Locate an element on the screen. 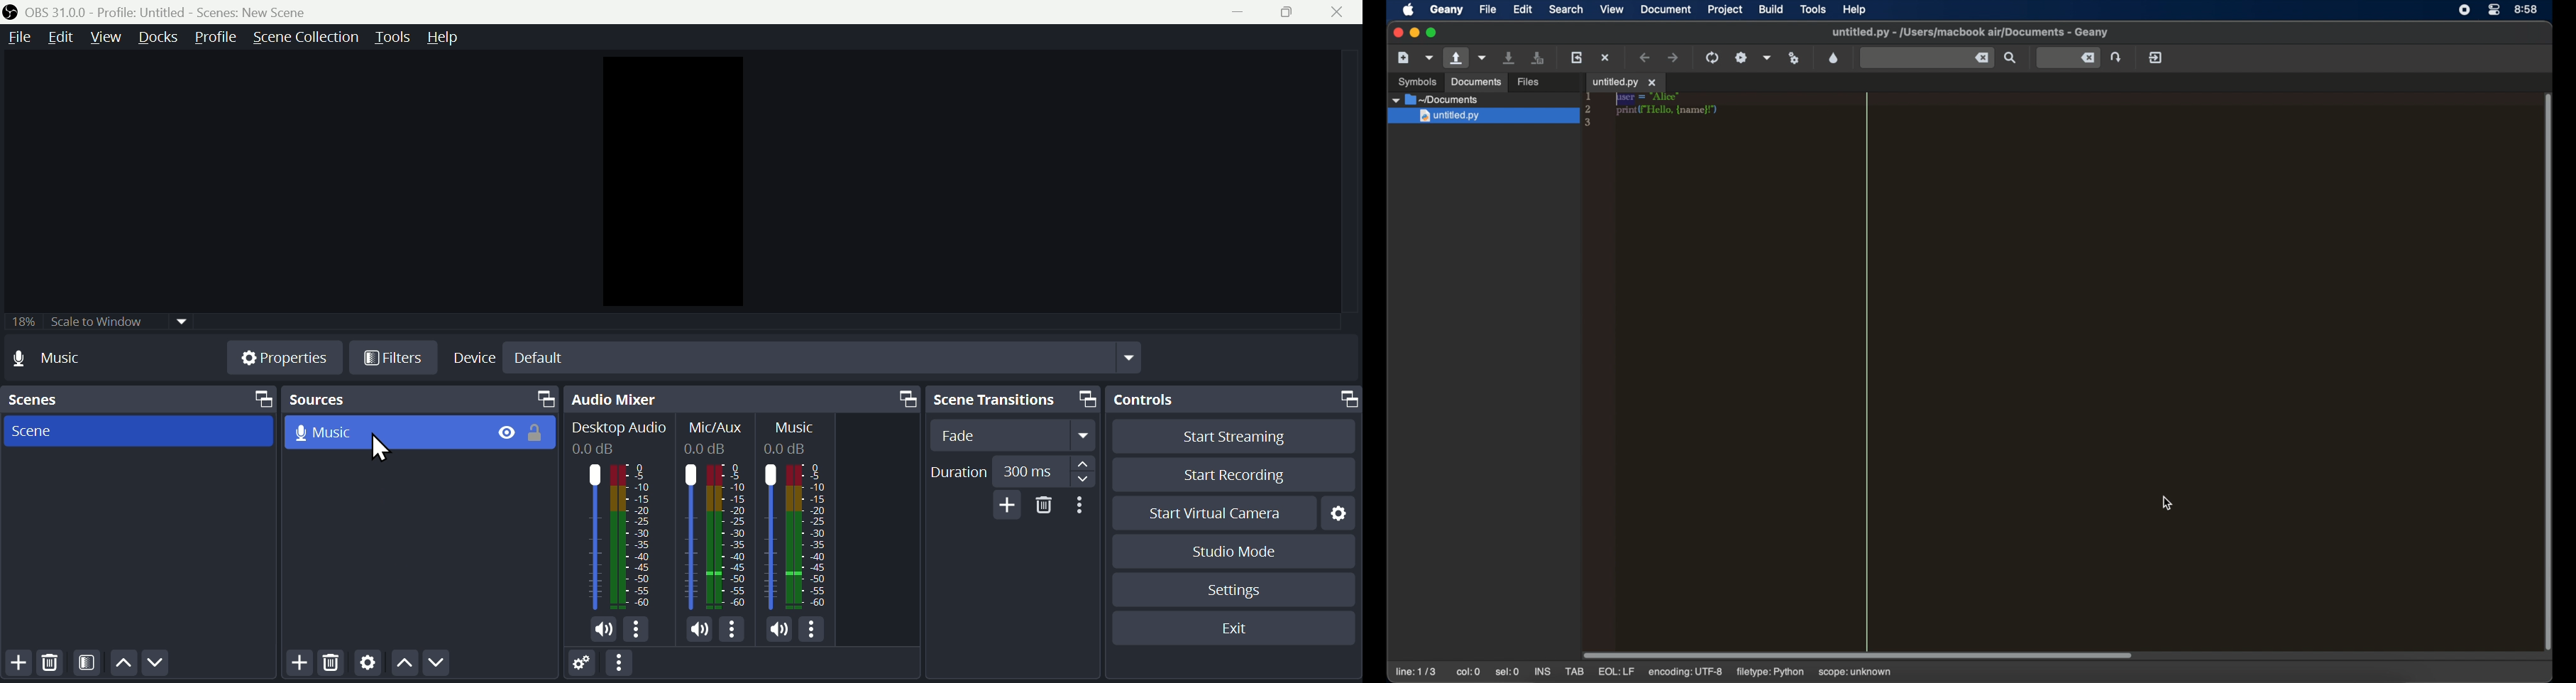 The height and width of the screenshot is (700, 2576).  is located at coordinates (717, 535).